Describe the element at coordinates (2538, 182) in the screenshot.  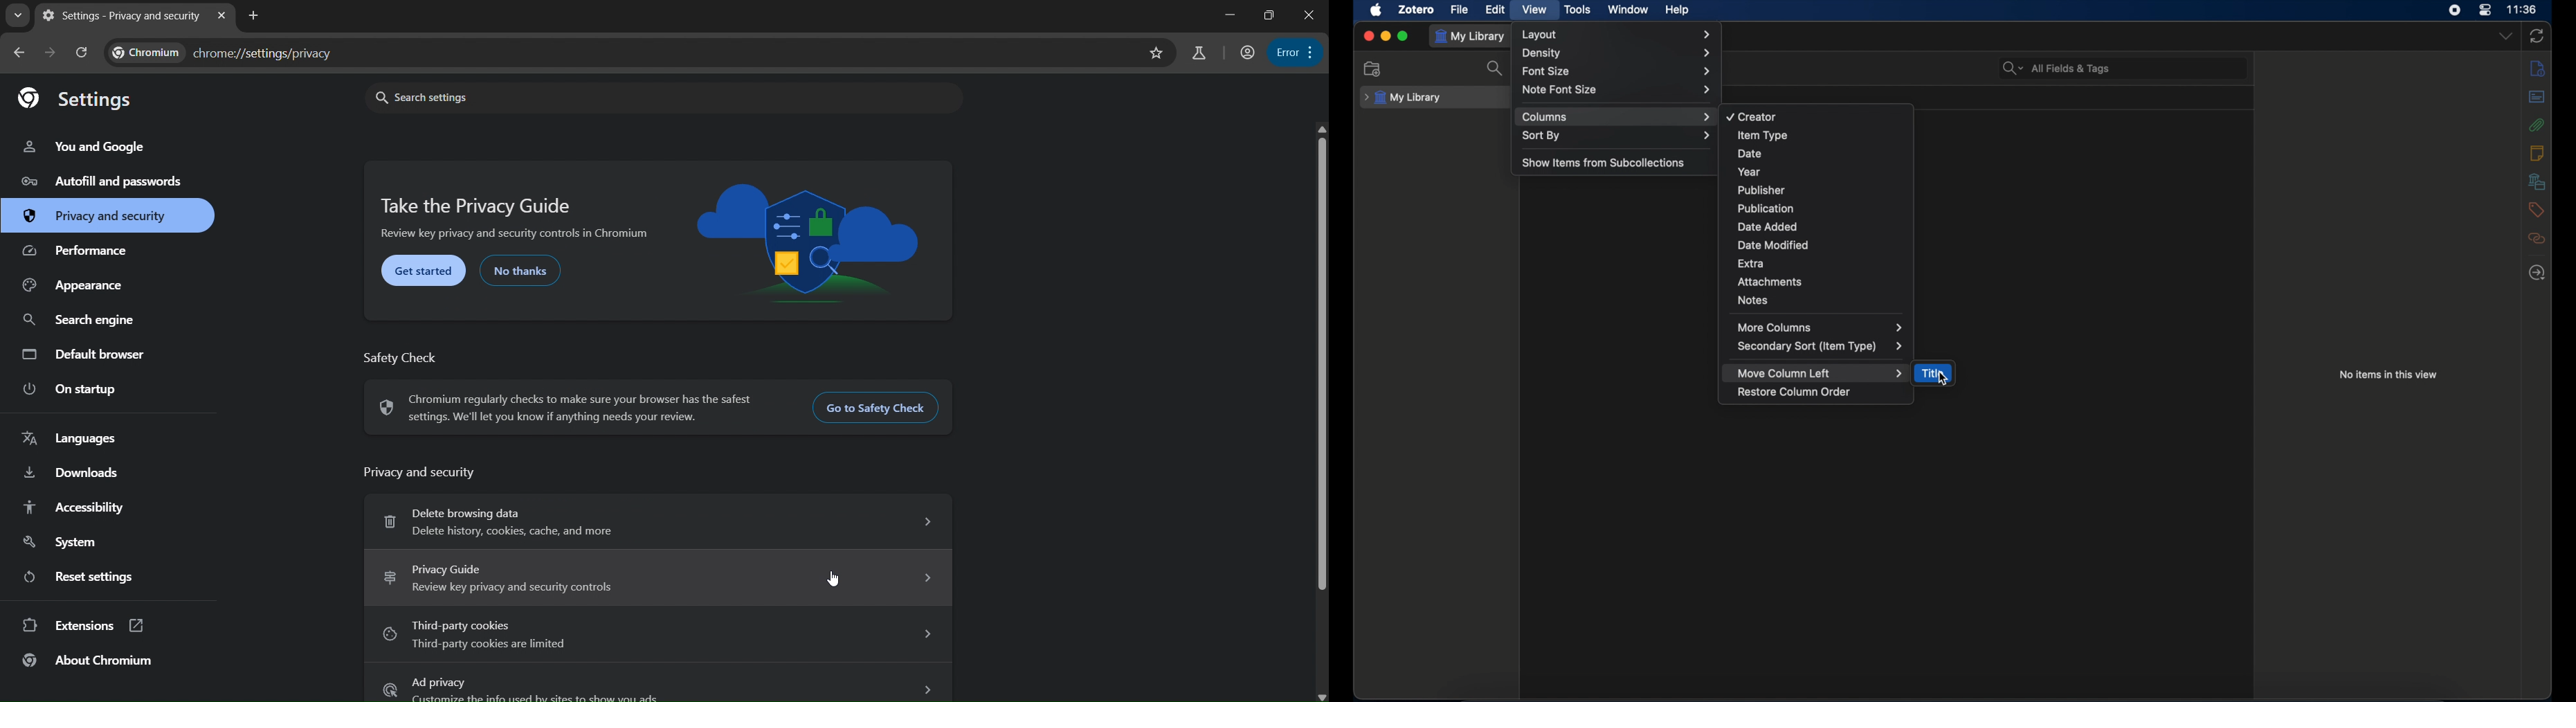
I see `libraries` at that location.